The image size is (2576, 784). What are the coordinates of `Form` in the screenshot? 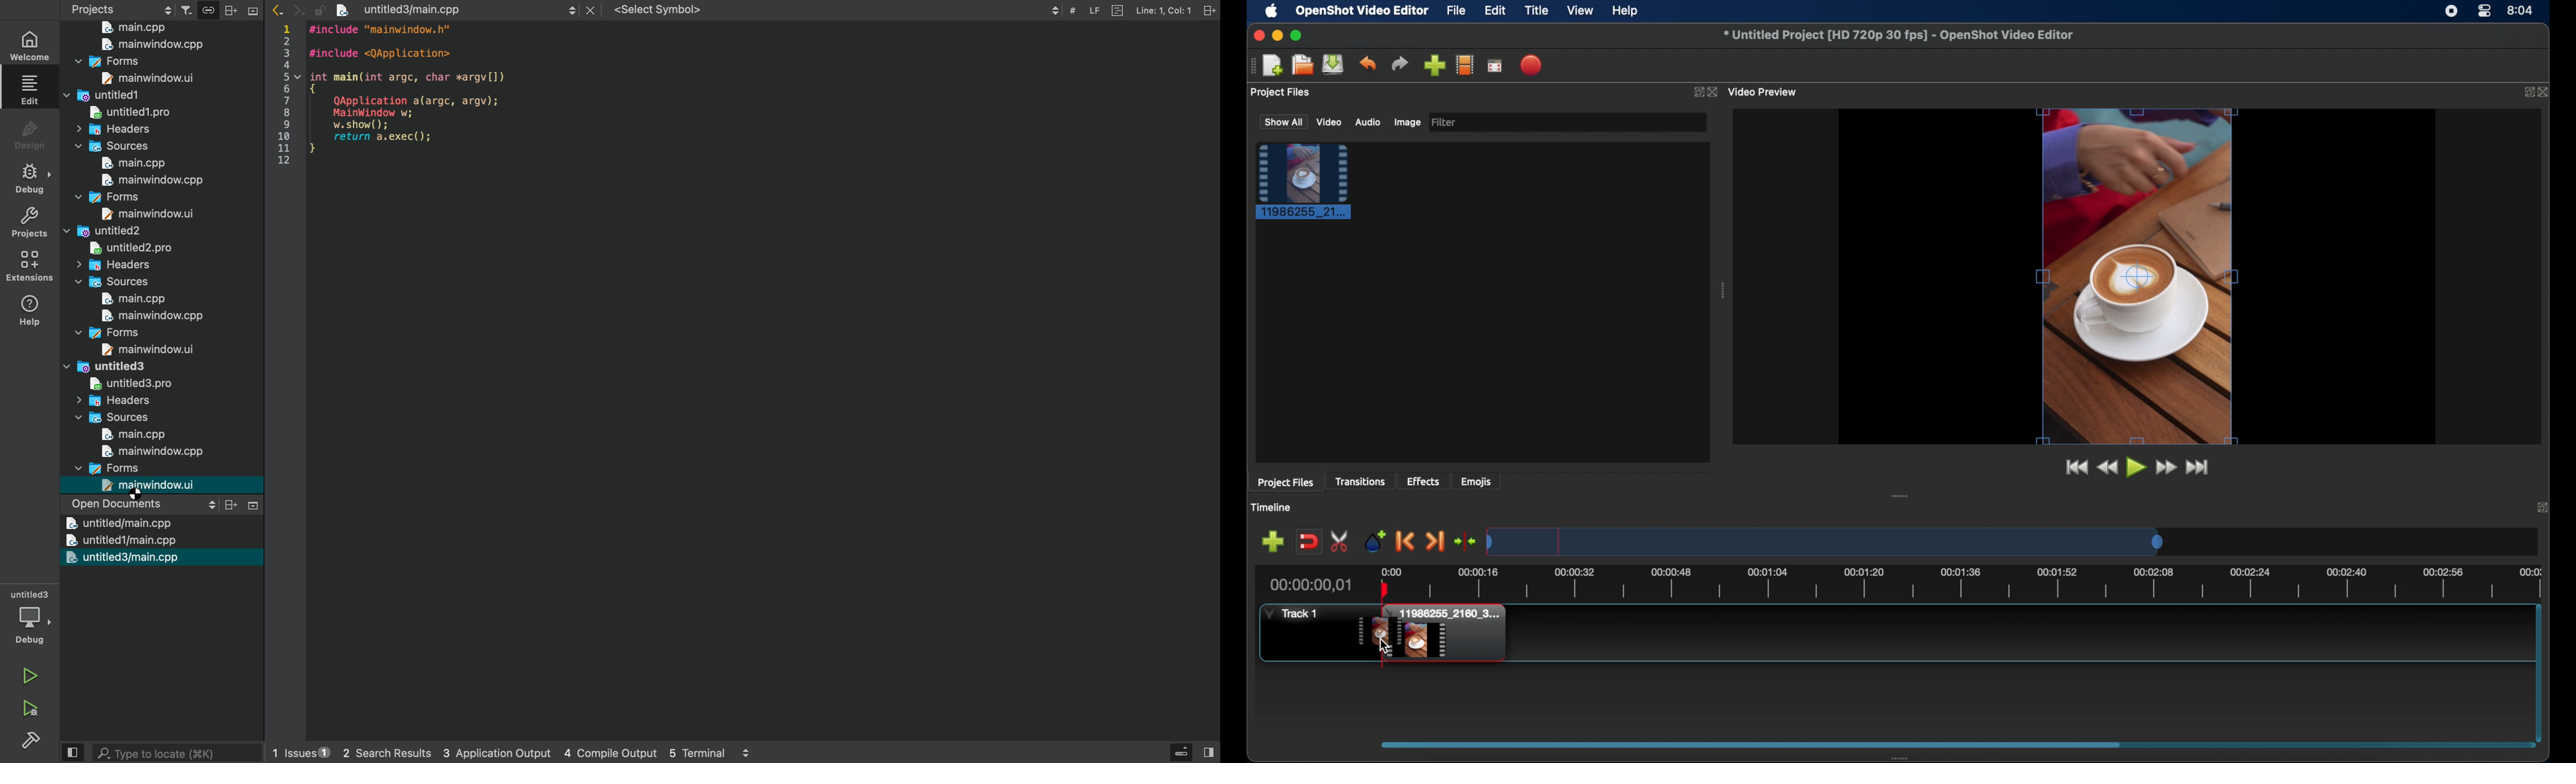 It's located at (142, 80).